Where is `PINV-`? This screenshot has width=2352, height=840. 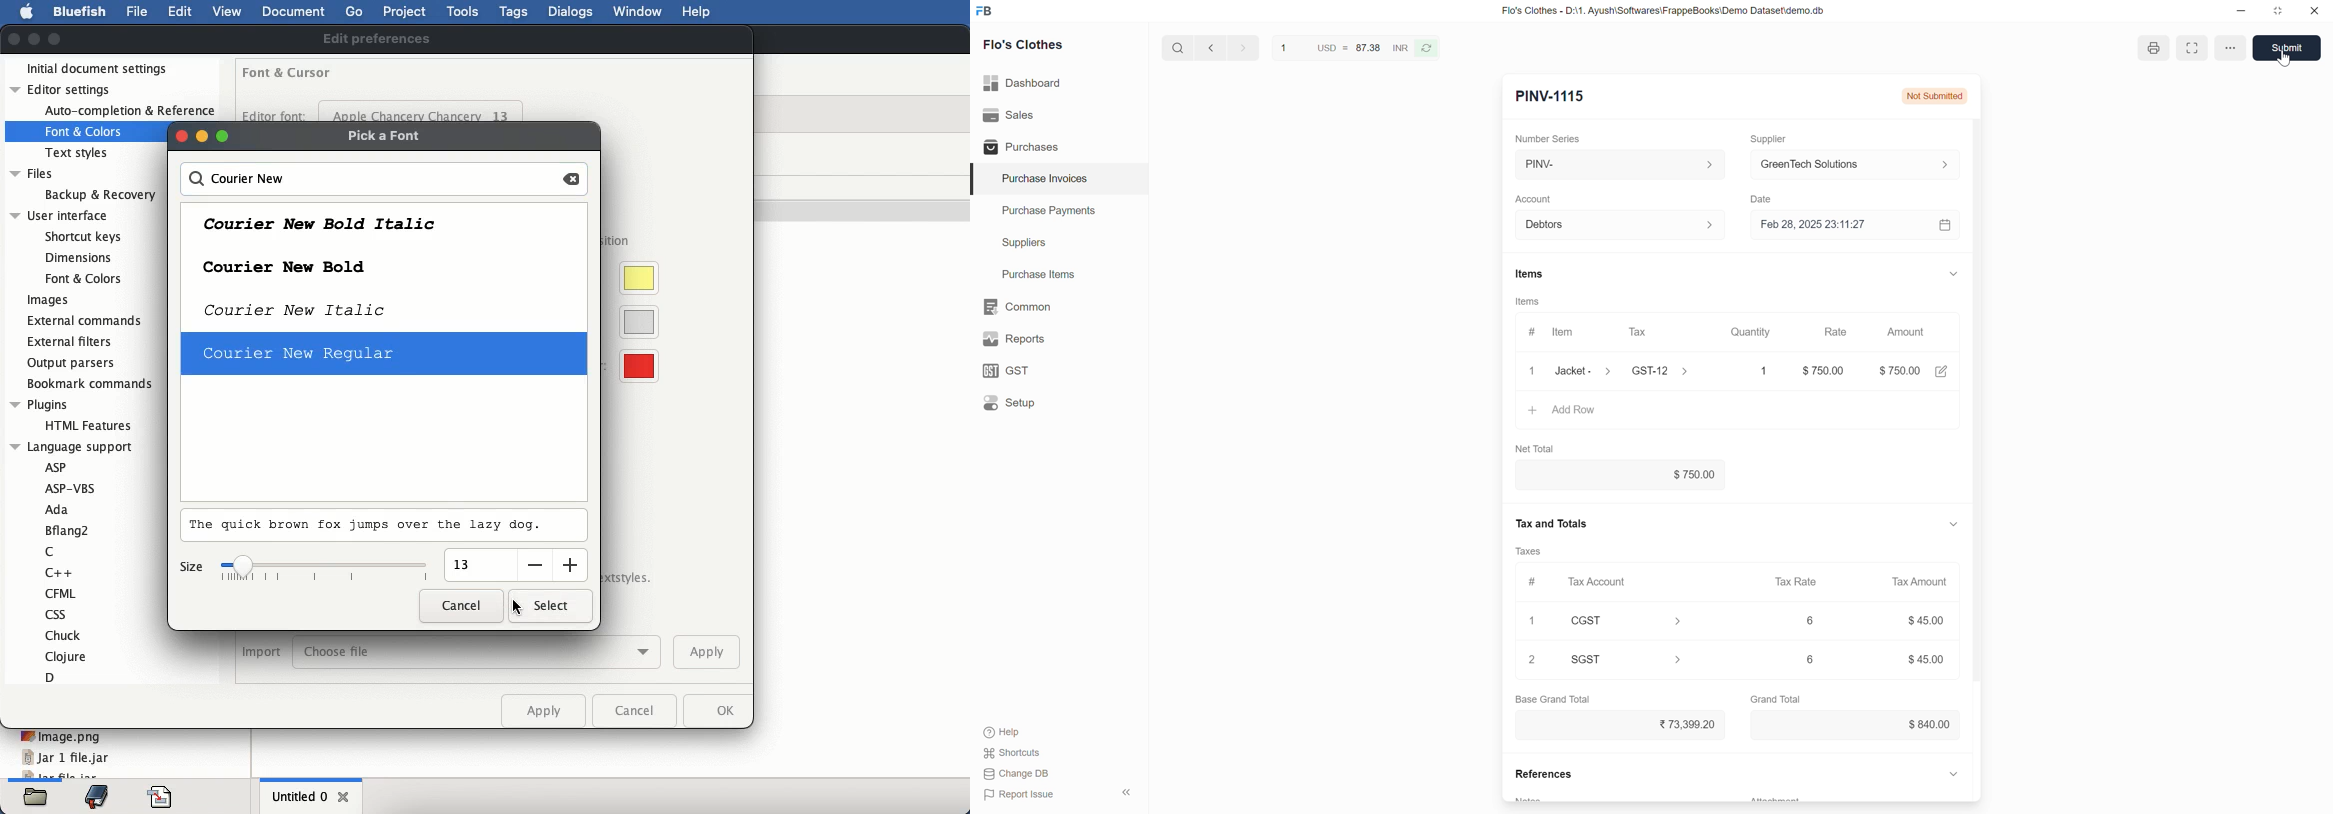
PINV- is located at coordinates (1623, 164).